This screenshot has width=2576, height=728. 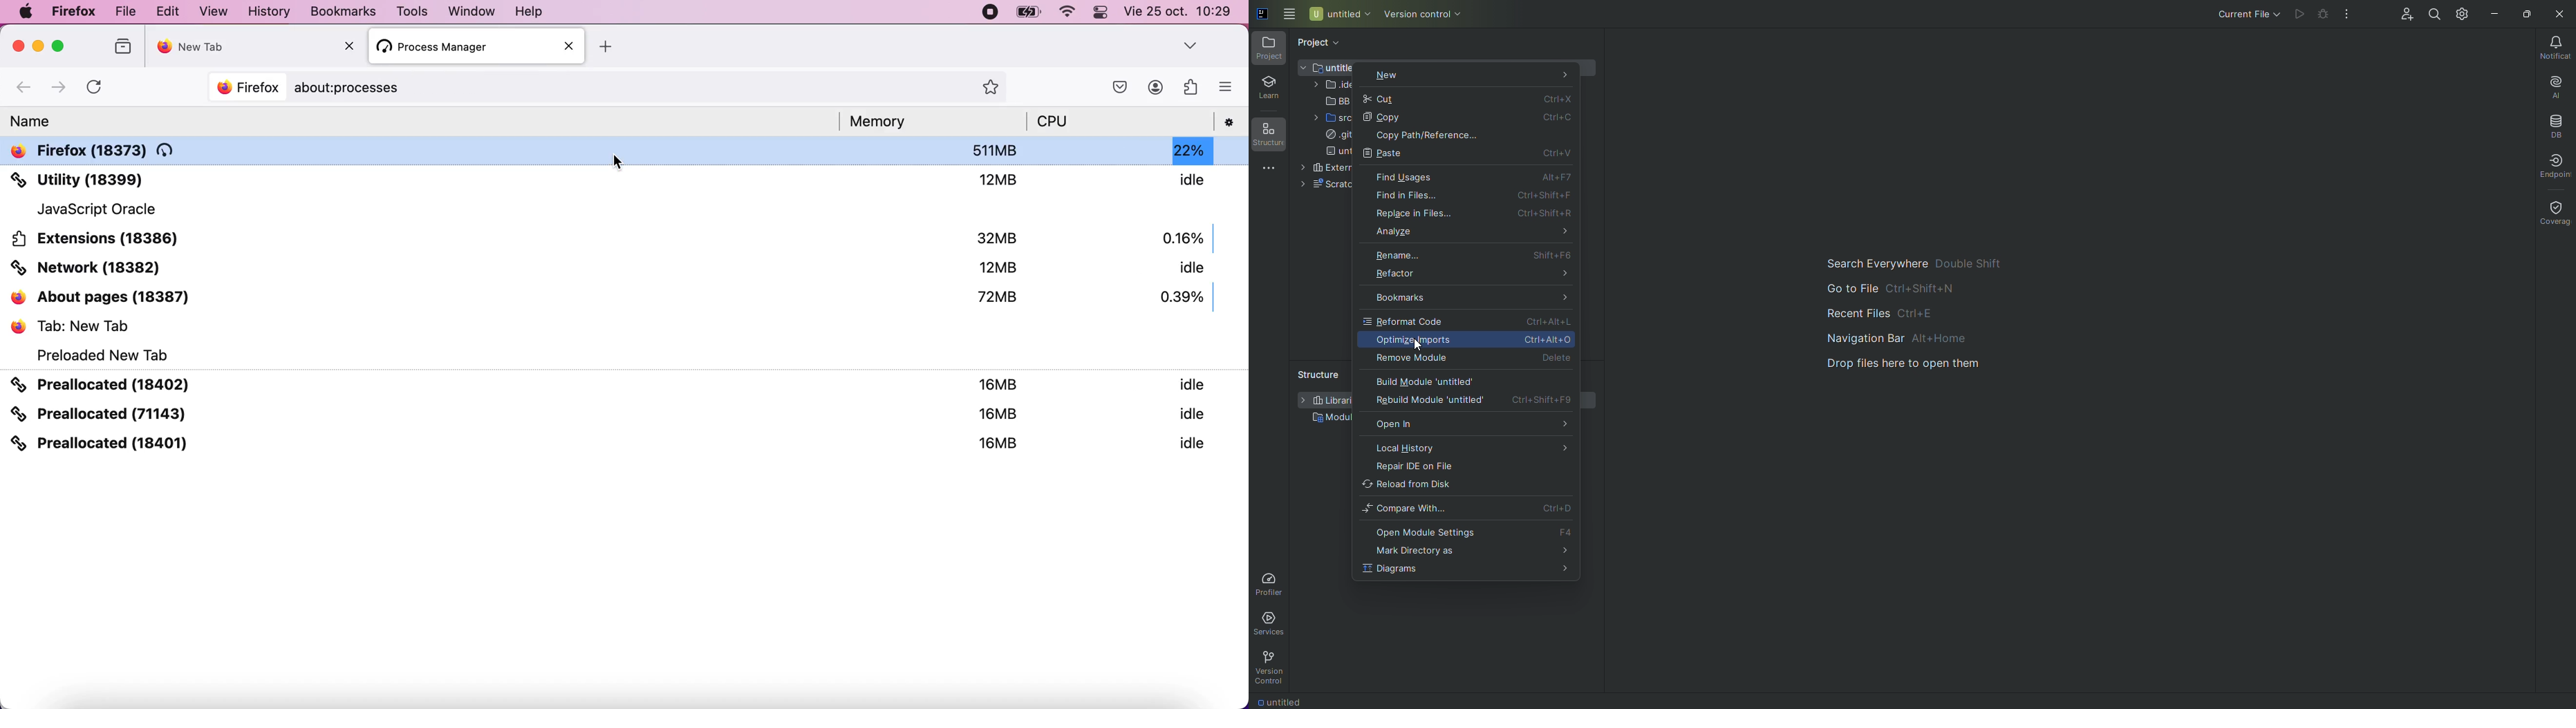 I want to click on Utility, so click(x=625, y=179).